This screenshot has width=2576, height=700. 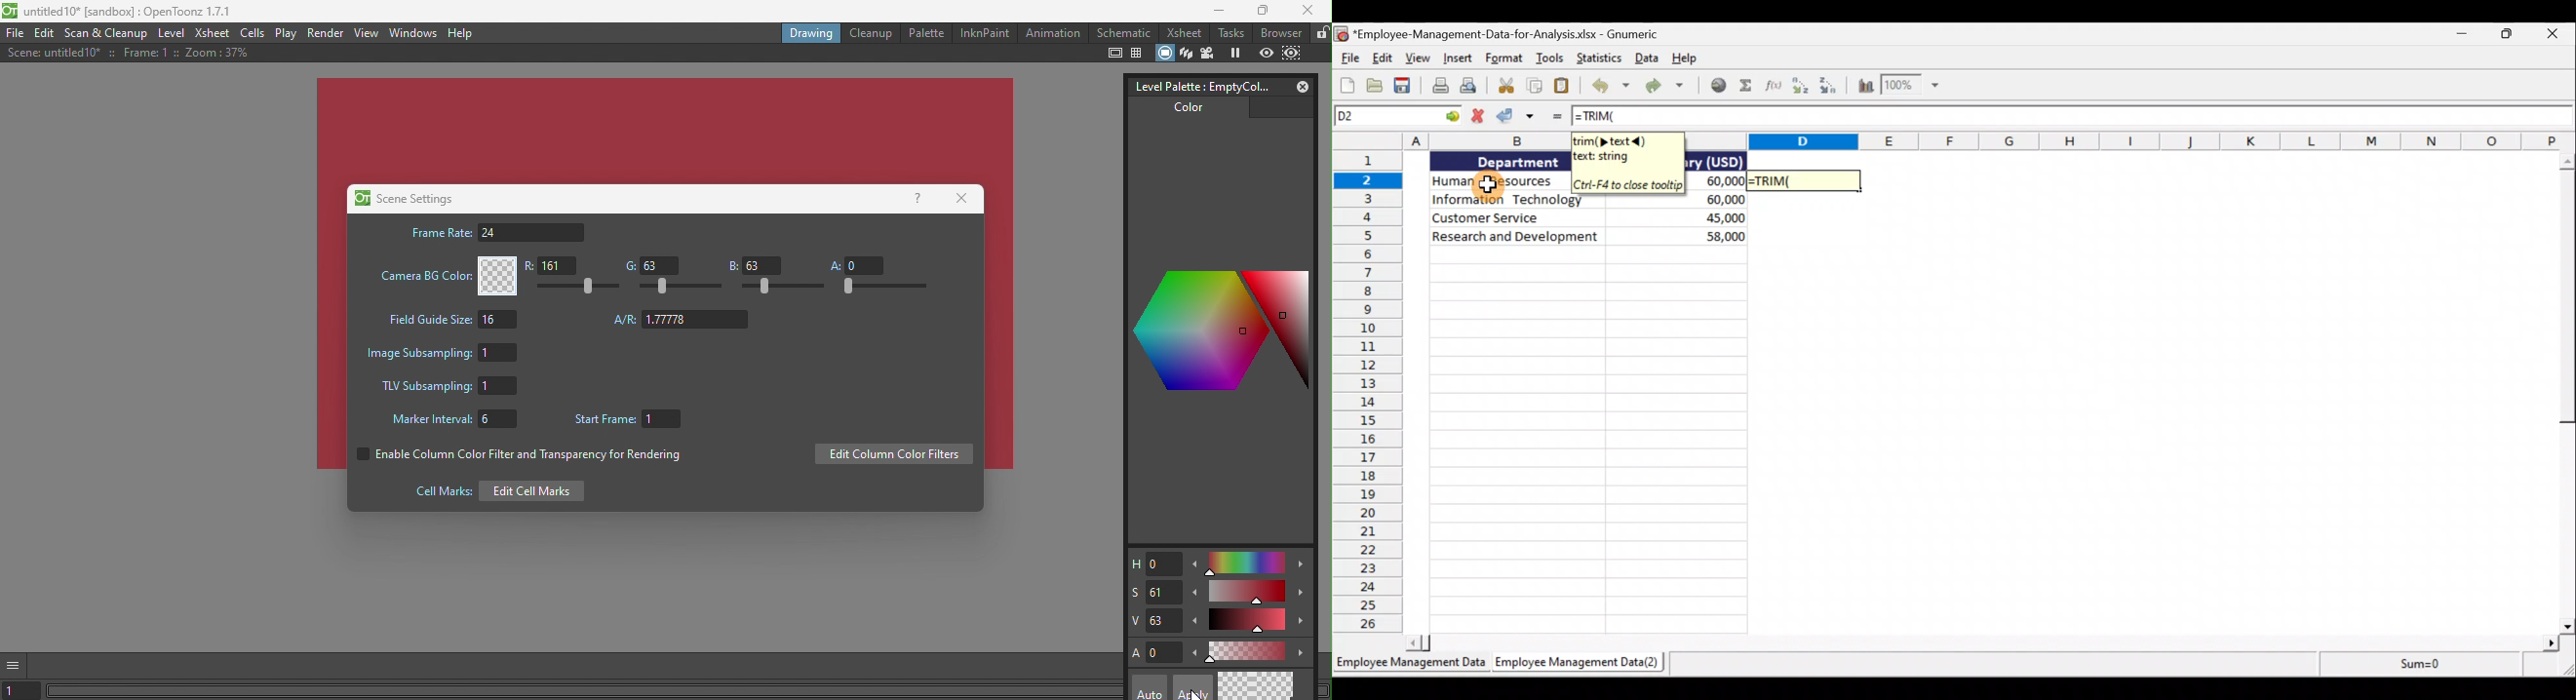 What do you see at coordinates (1245, 564) in the screenshot?
I see `Slide bar` at bounding box center [1245, 564].